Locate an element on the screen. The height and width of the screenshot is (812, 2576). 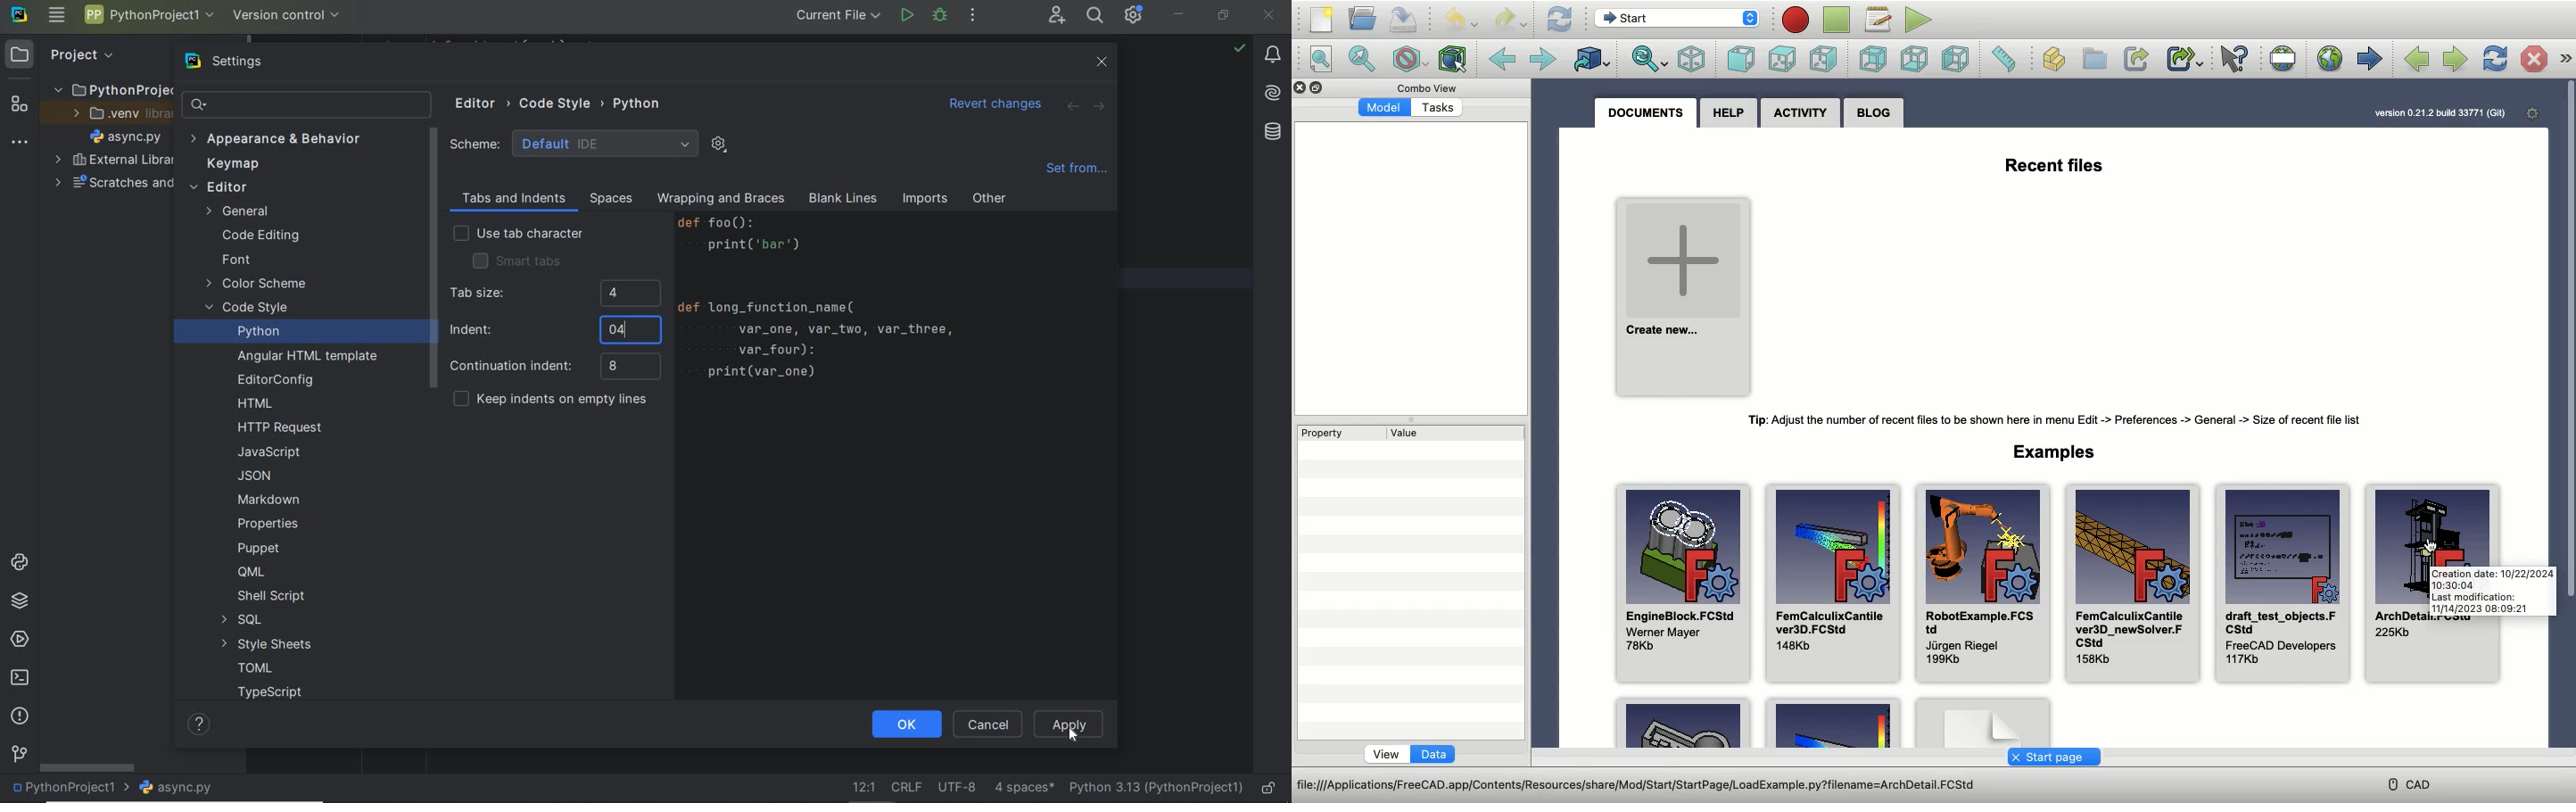
Example is located at coordinates (1982, 721).